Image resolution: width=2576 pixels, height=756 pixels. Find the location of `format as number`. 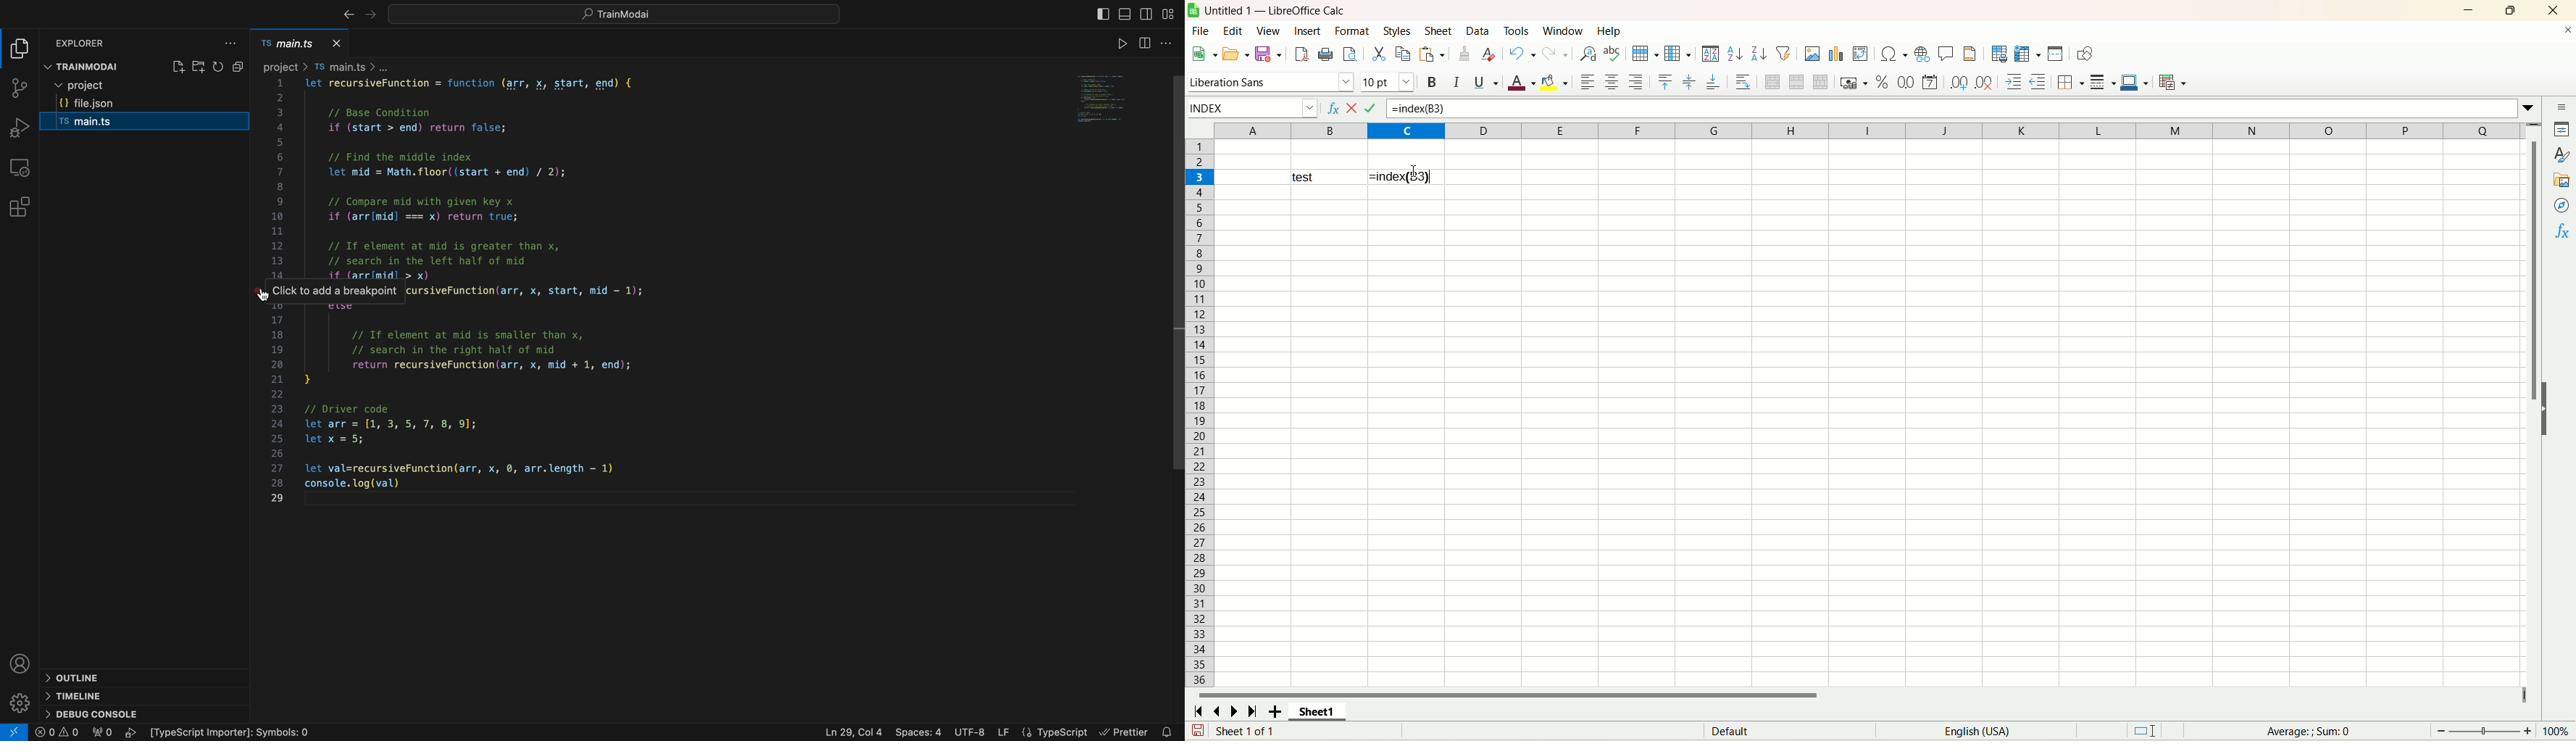

format as number is located at coordinates (1906, 82).